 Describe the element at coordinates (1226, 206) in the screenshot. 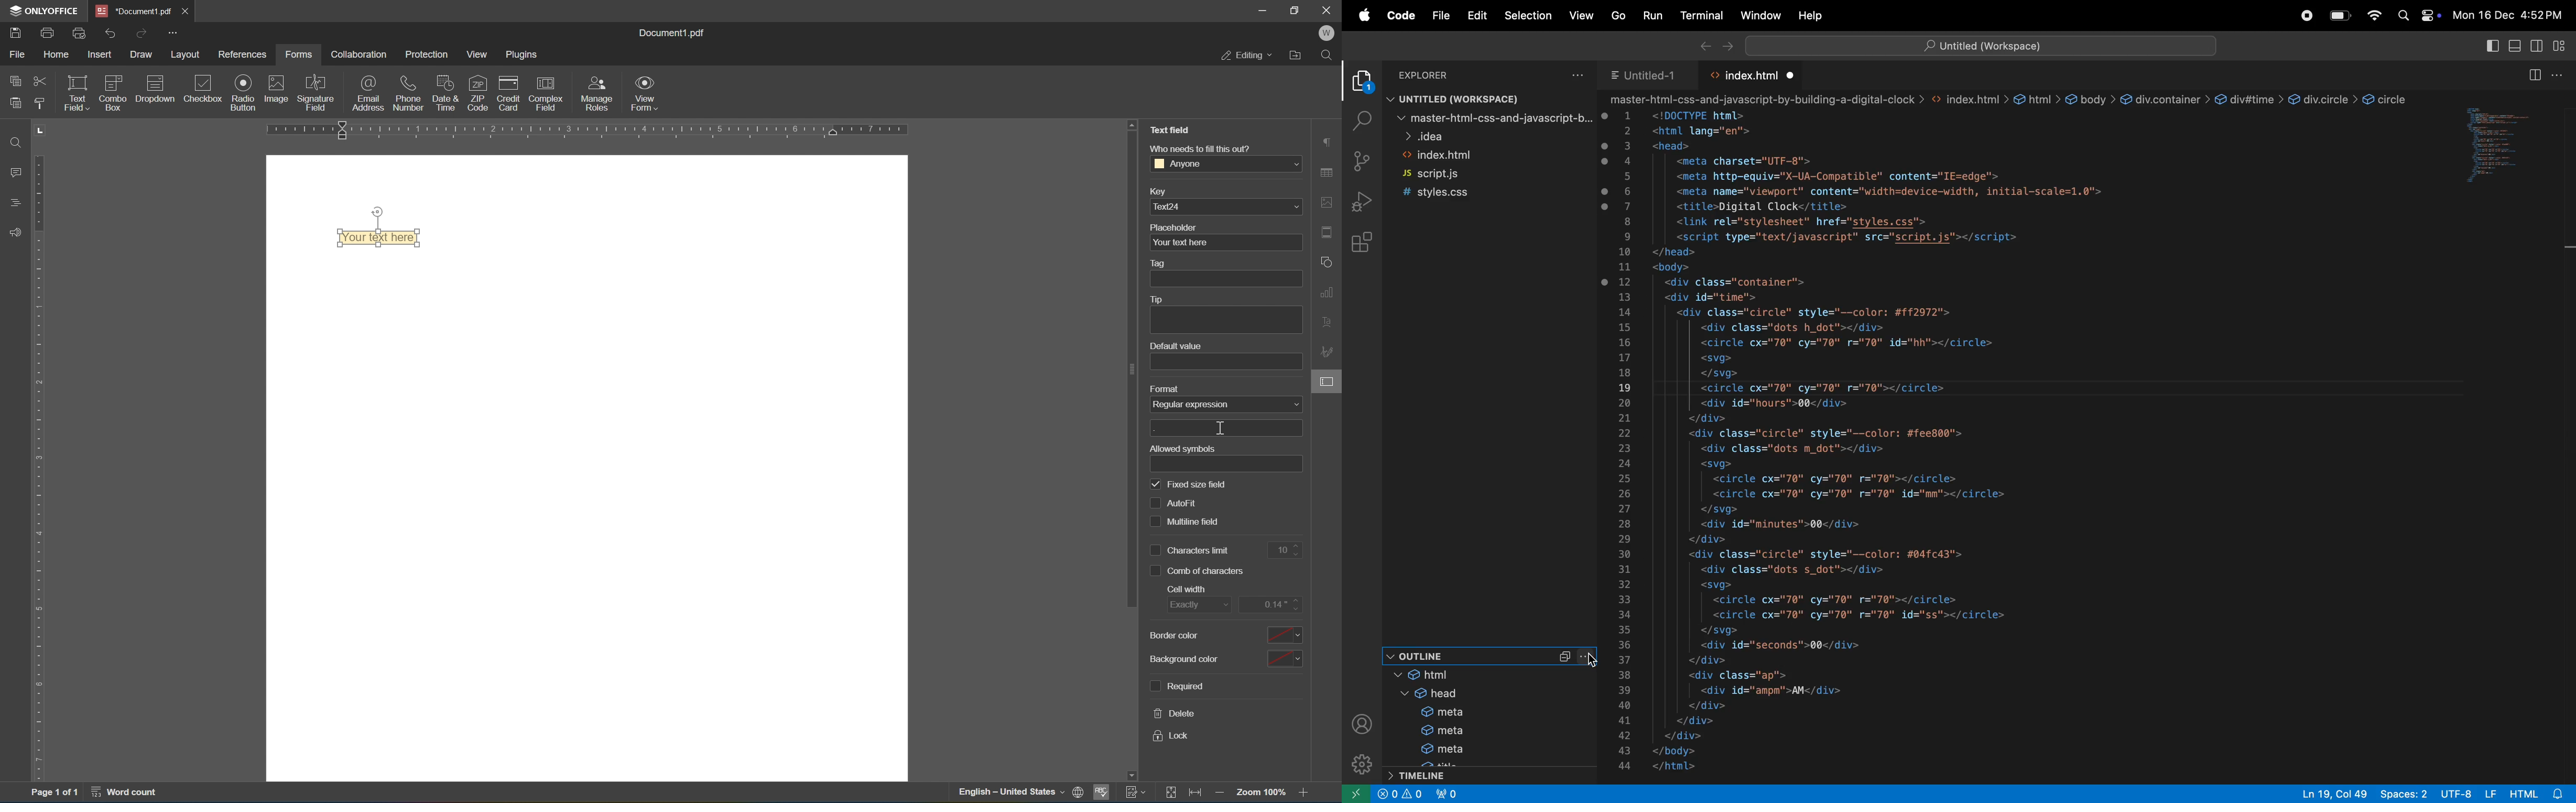

I see `text24` at that location.